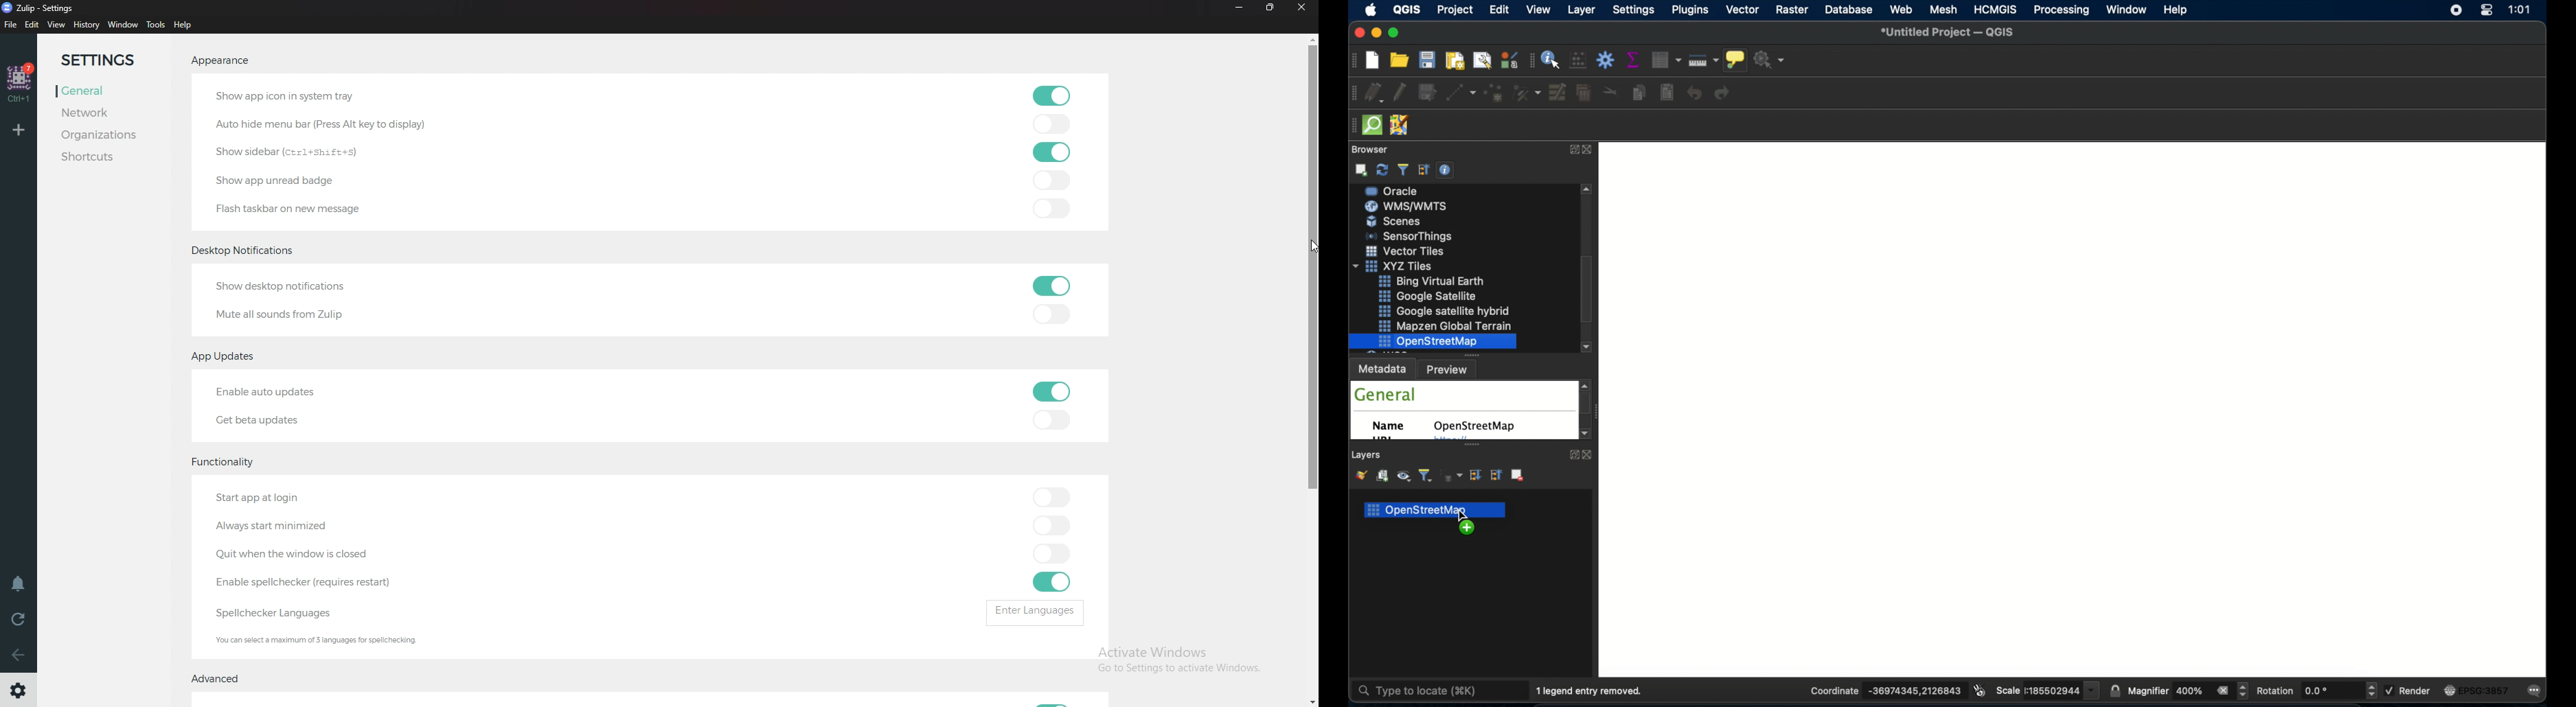  I want to click on new project, so click(1371, 61).